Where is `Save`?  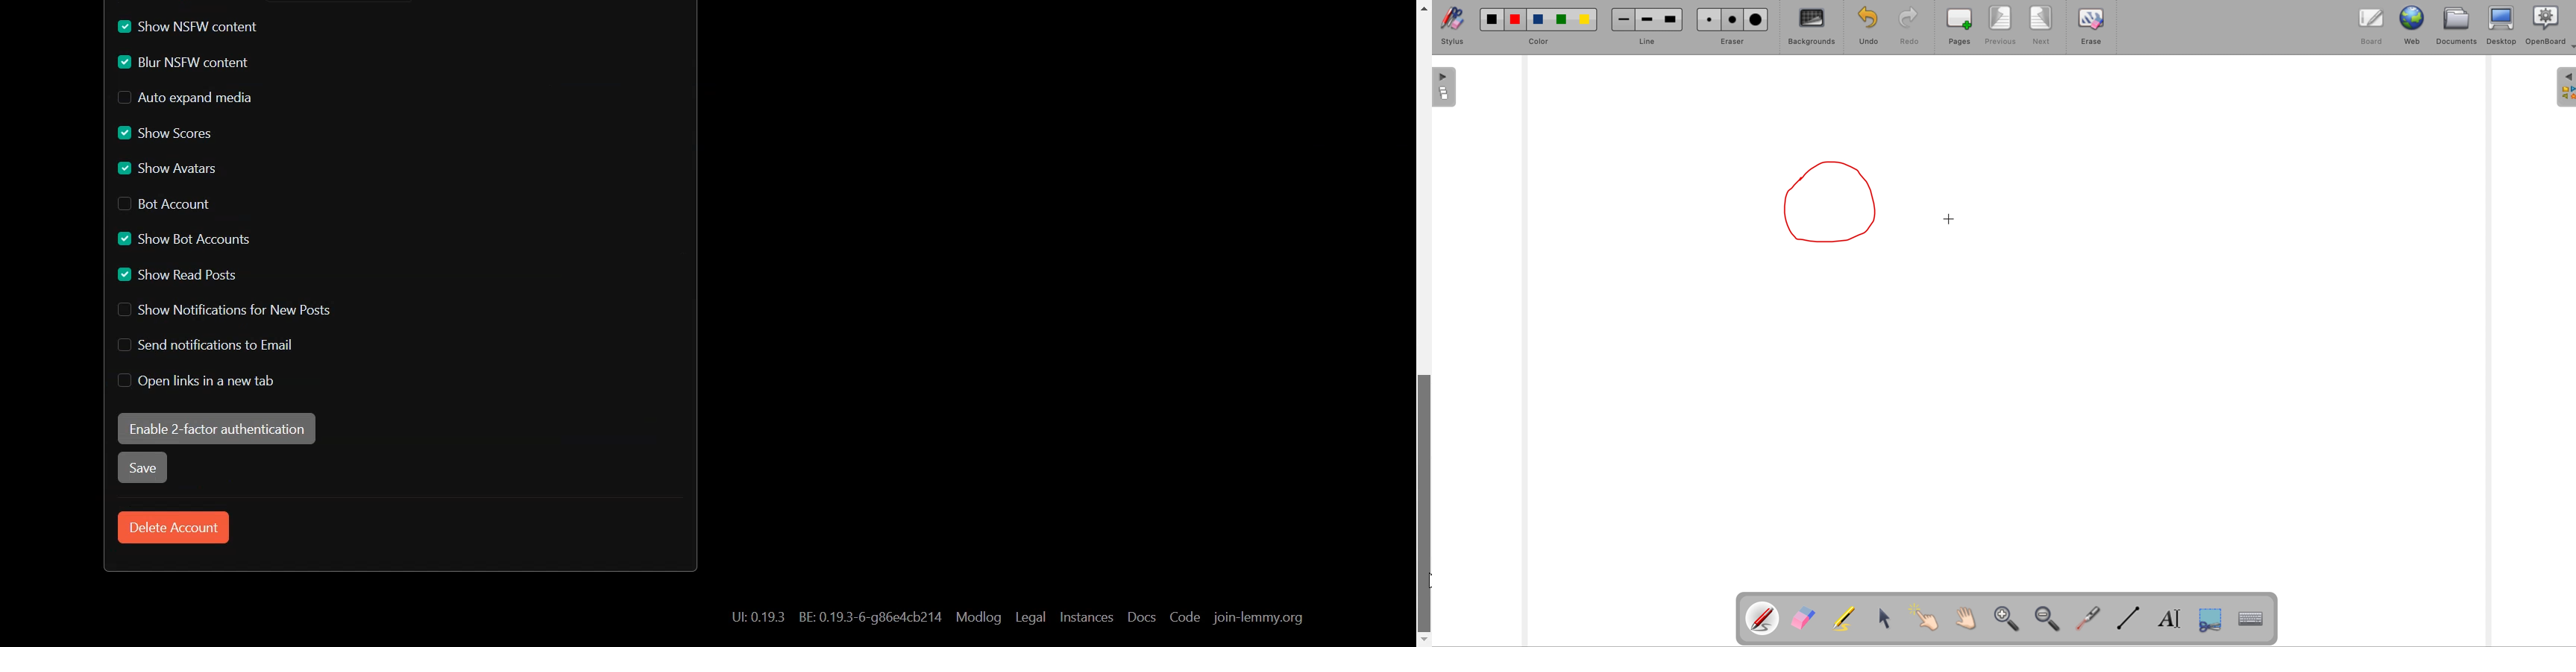
Save is located at coordinates (144, 467).